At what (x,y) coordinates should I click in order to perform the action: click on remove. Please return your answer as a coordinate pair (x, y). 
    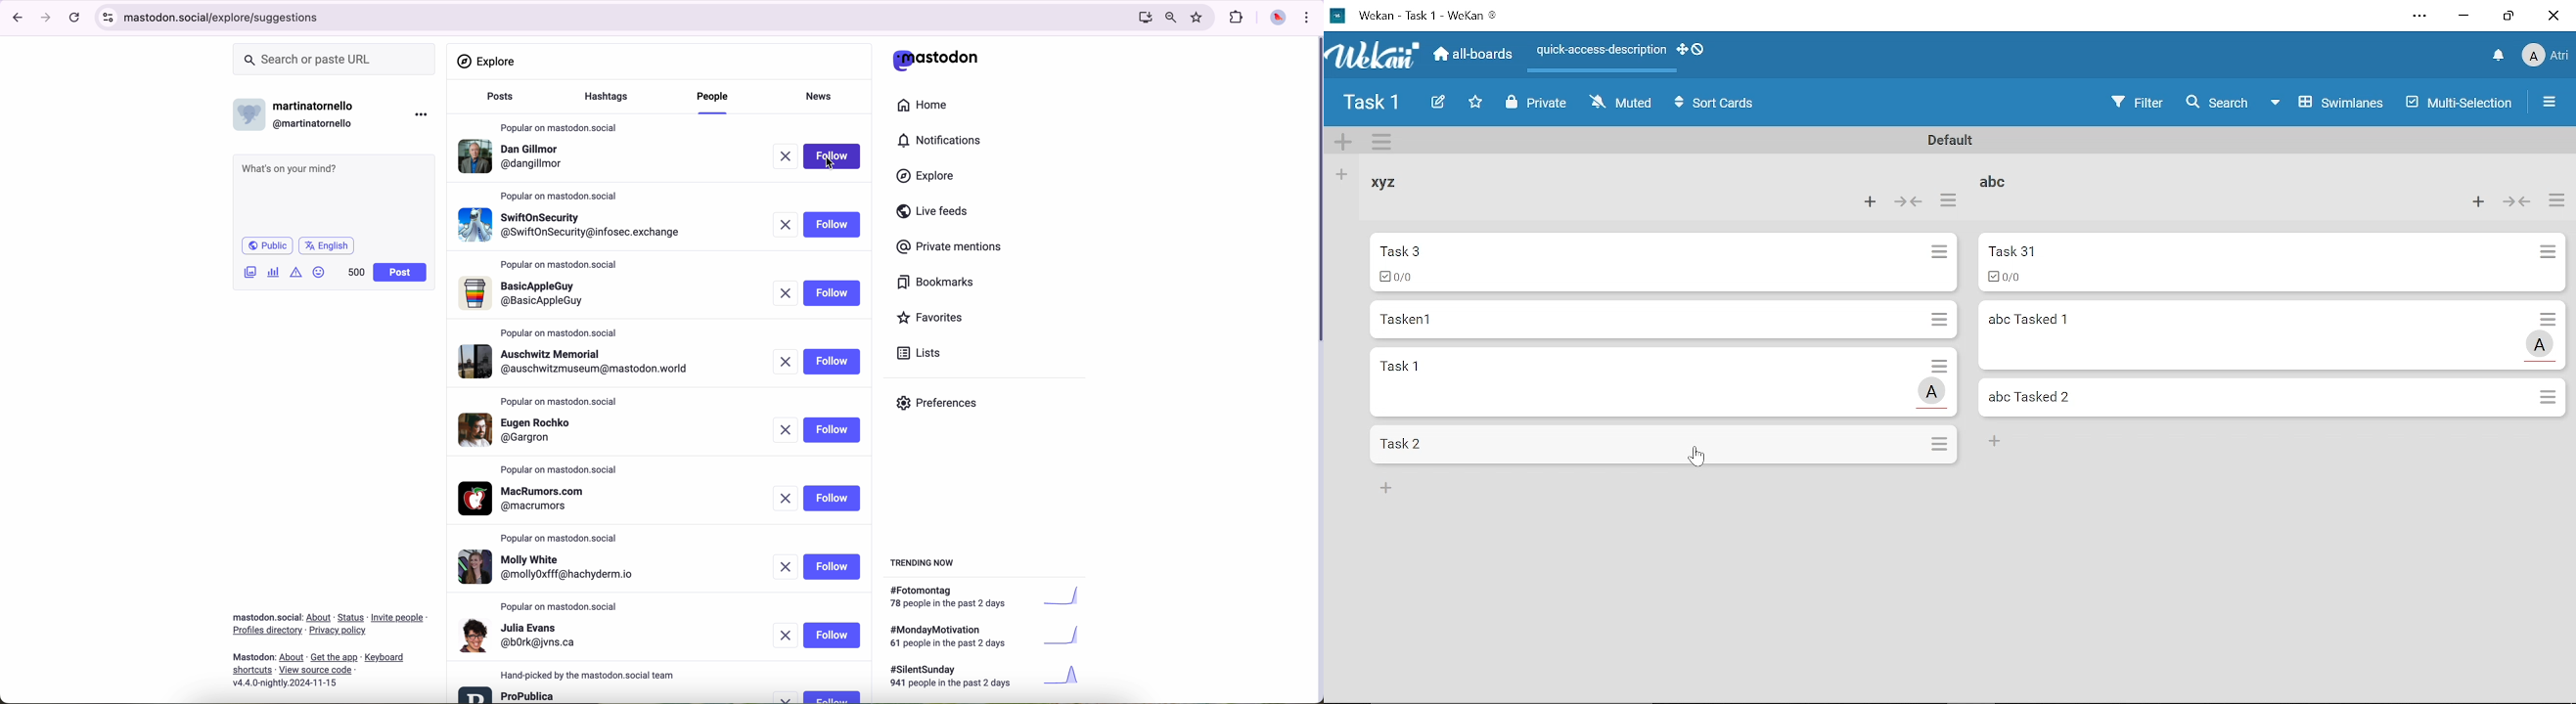
    Looking at the image, I should click on (785, 224).